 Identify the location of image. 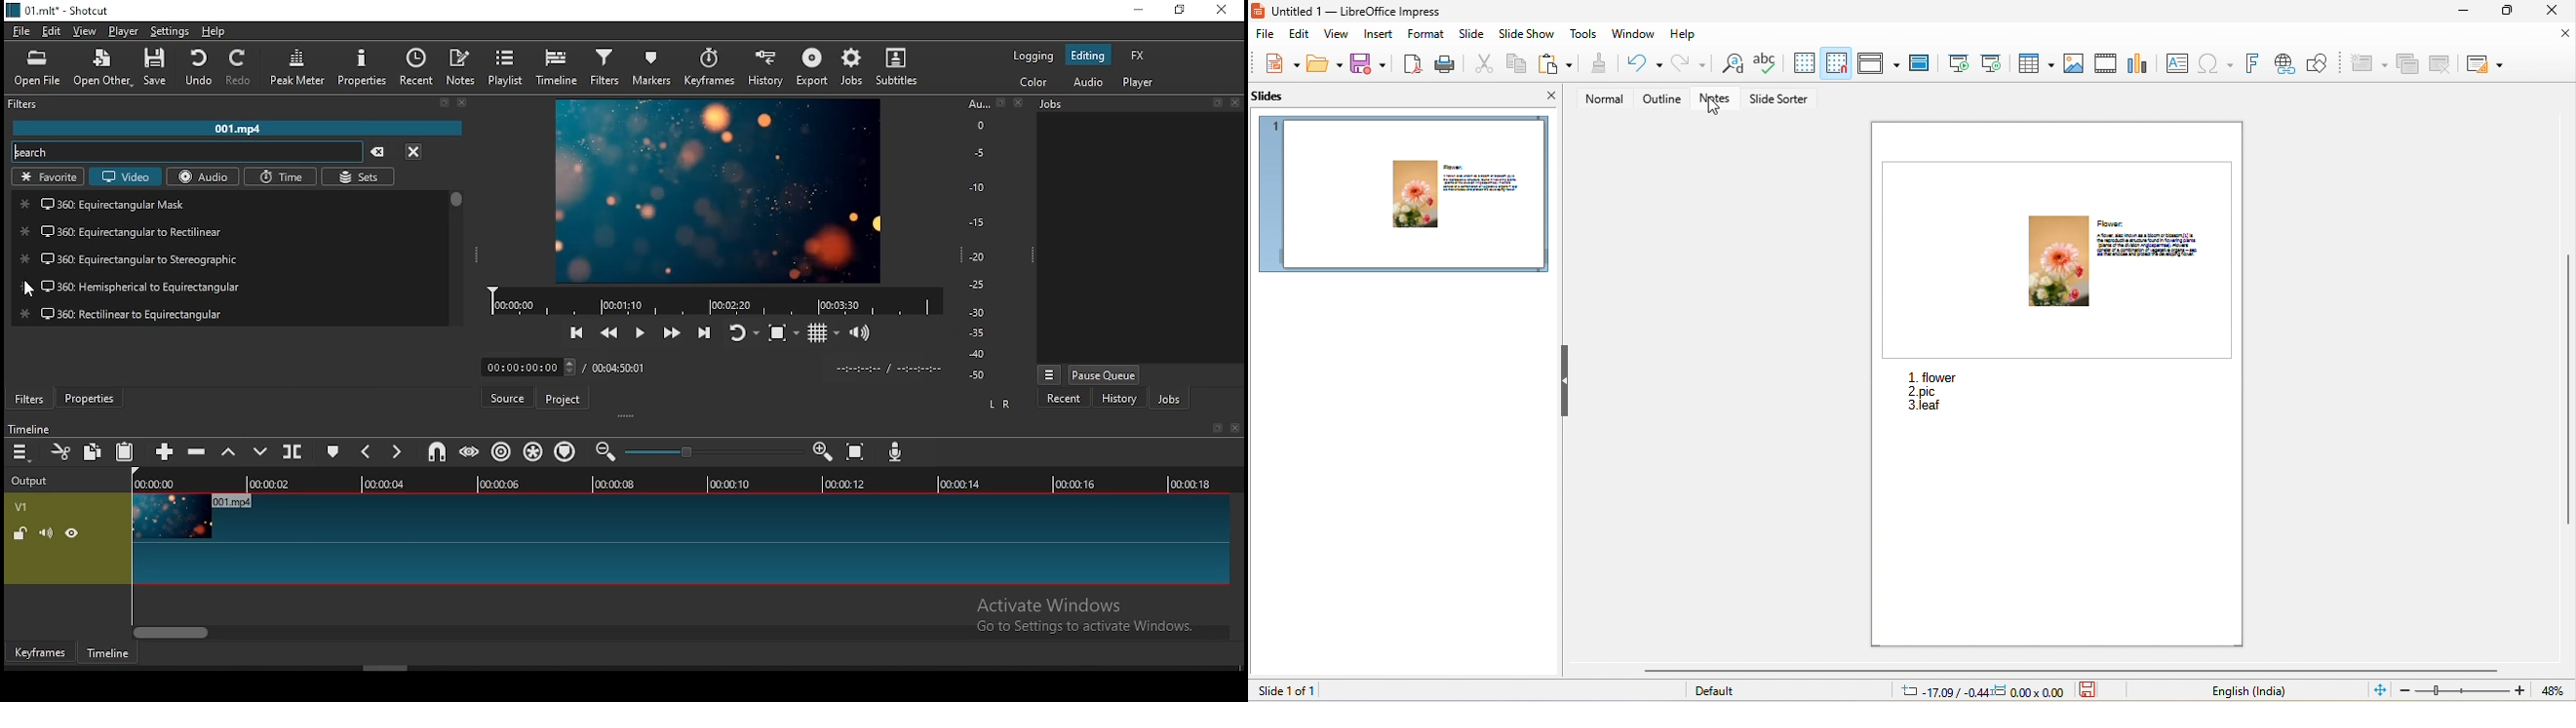
(2072, 61).